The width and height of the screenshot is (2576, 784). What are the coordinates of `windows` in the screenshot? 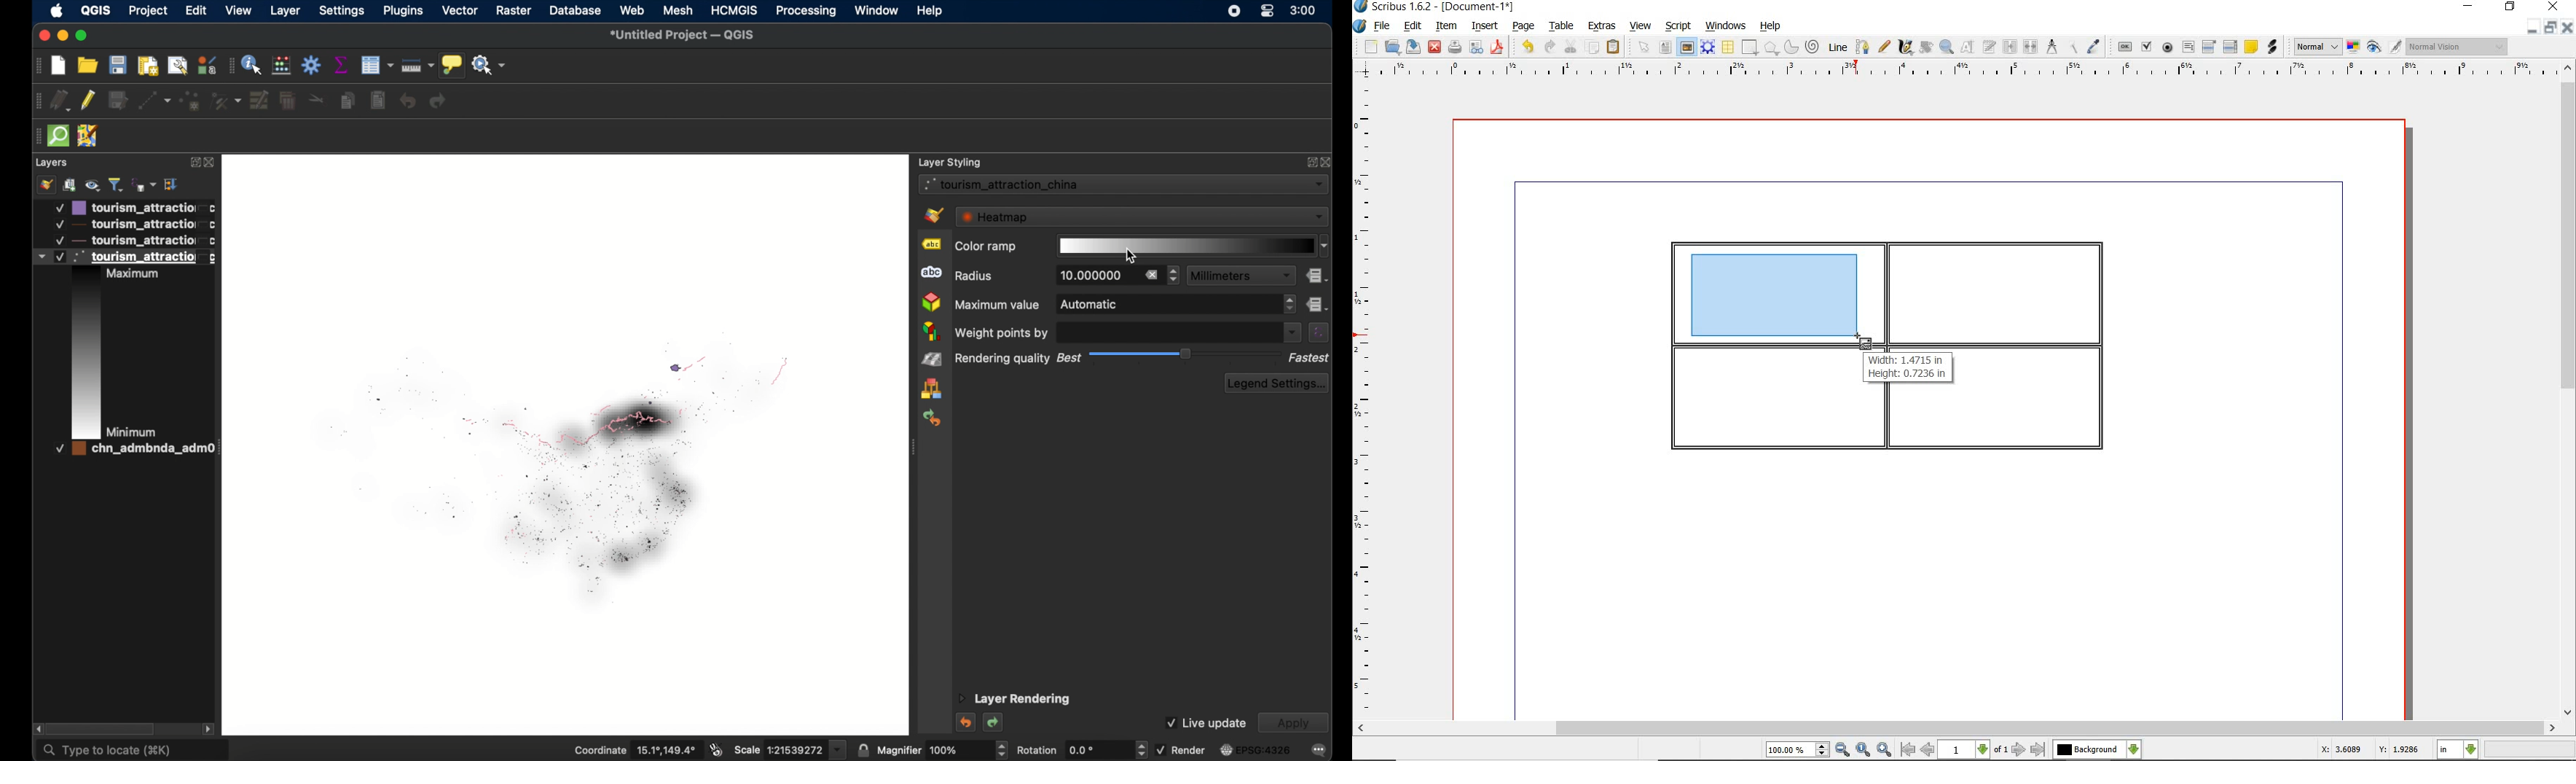 It's located at (1725, 26).